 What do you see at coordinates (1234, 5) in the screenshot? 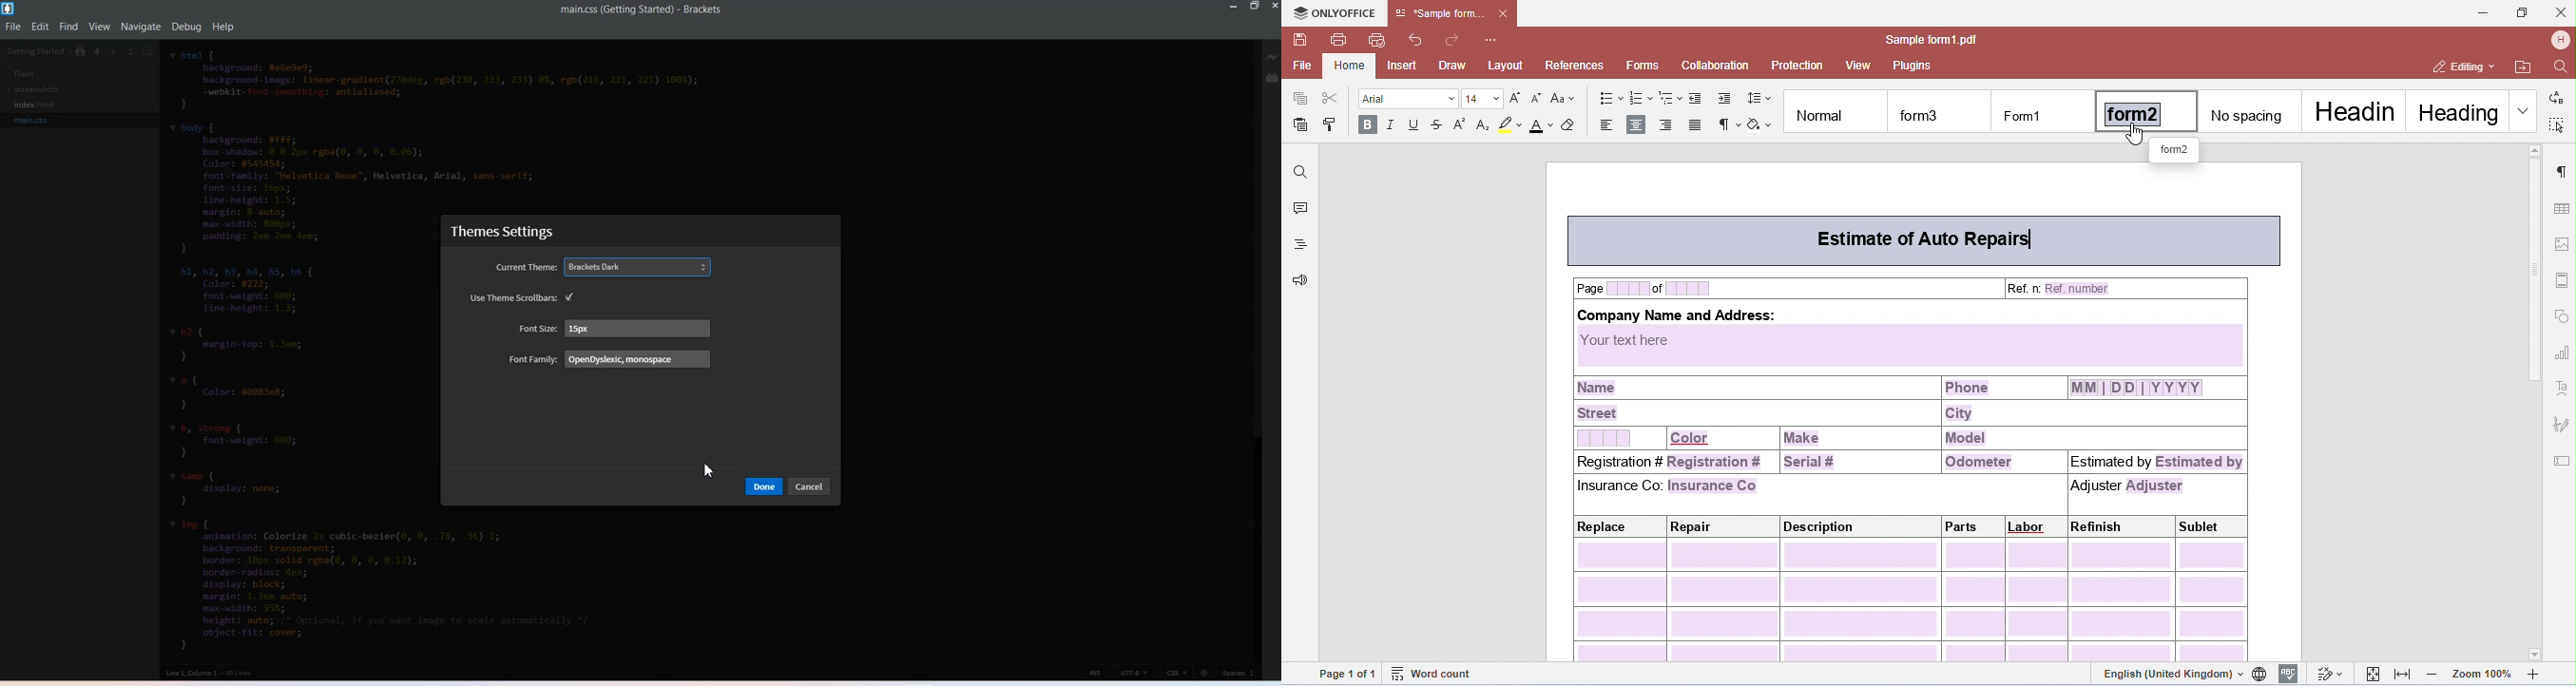
I see `Minimize` at bounding box center [1234, 5].